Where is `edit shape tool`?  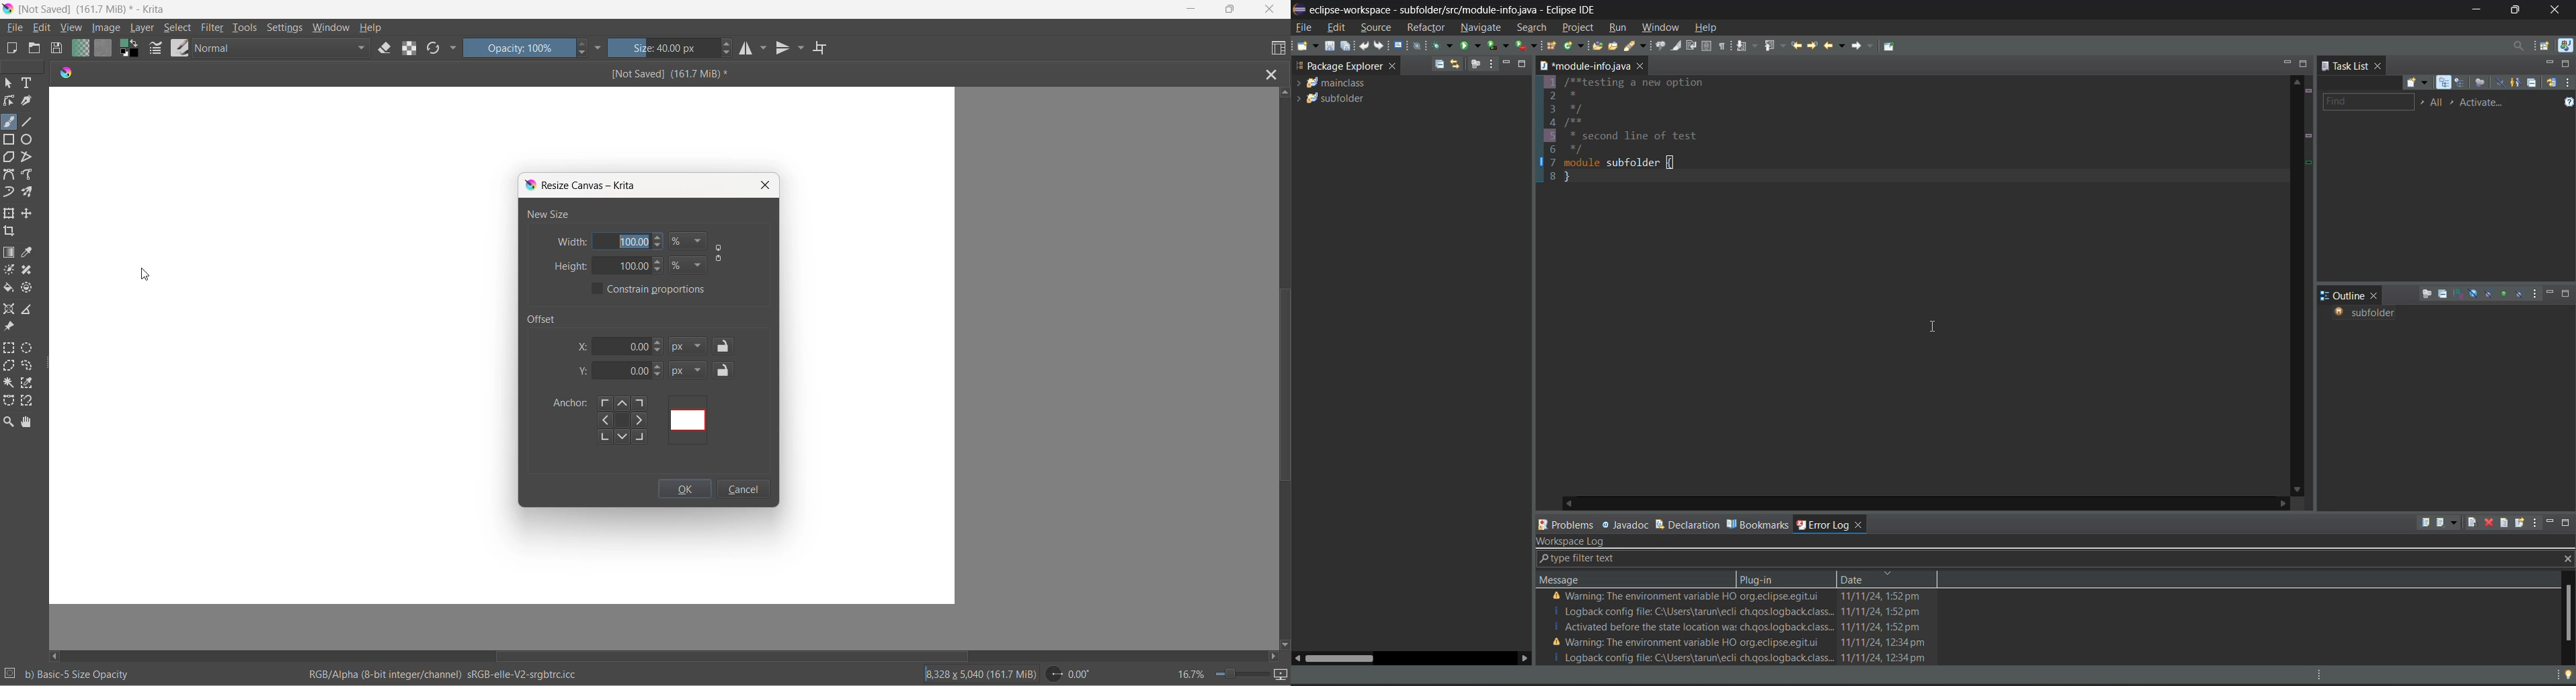
edit shape tool is located at coordinates (9, 101).